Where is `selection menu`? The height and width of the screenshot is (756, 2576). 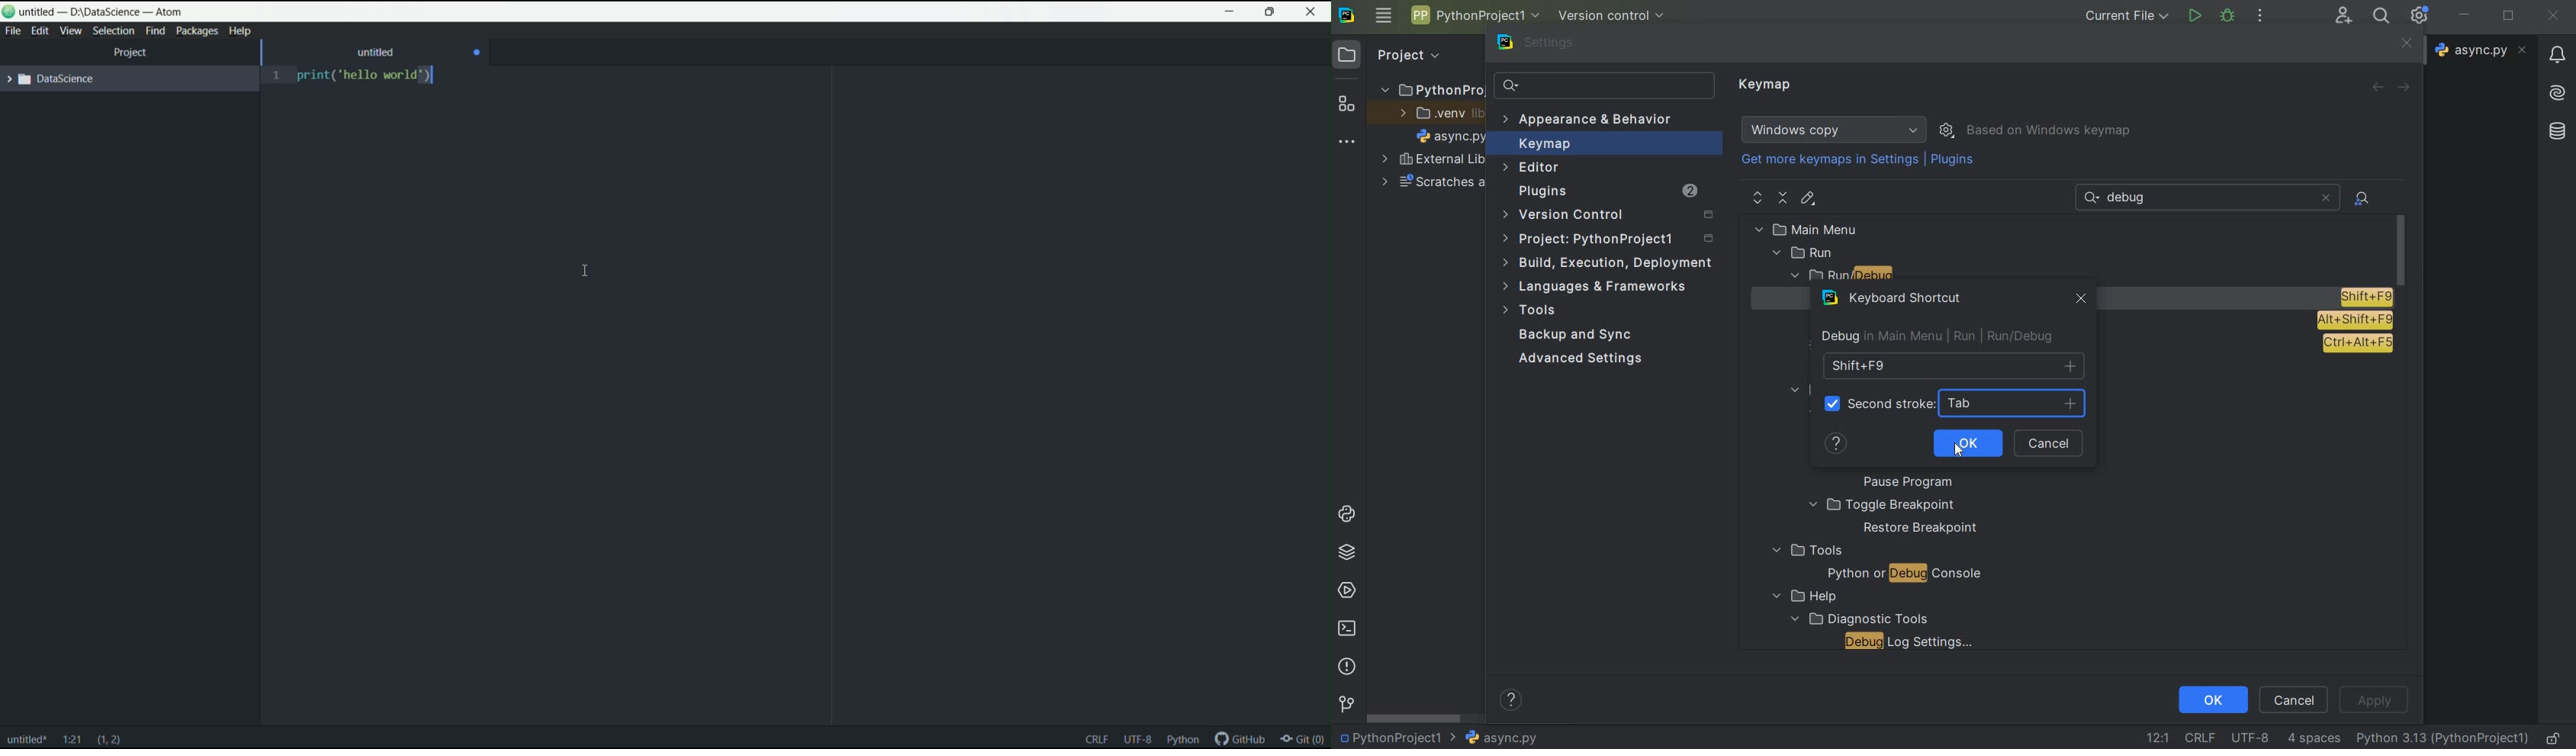
selection menu is located at coordinates (113, 31).